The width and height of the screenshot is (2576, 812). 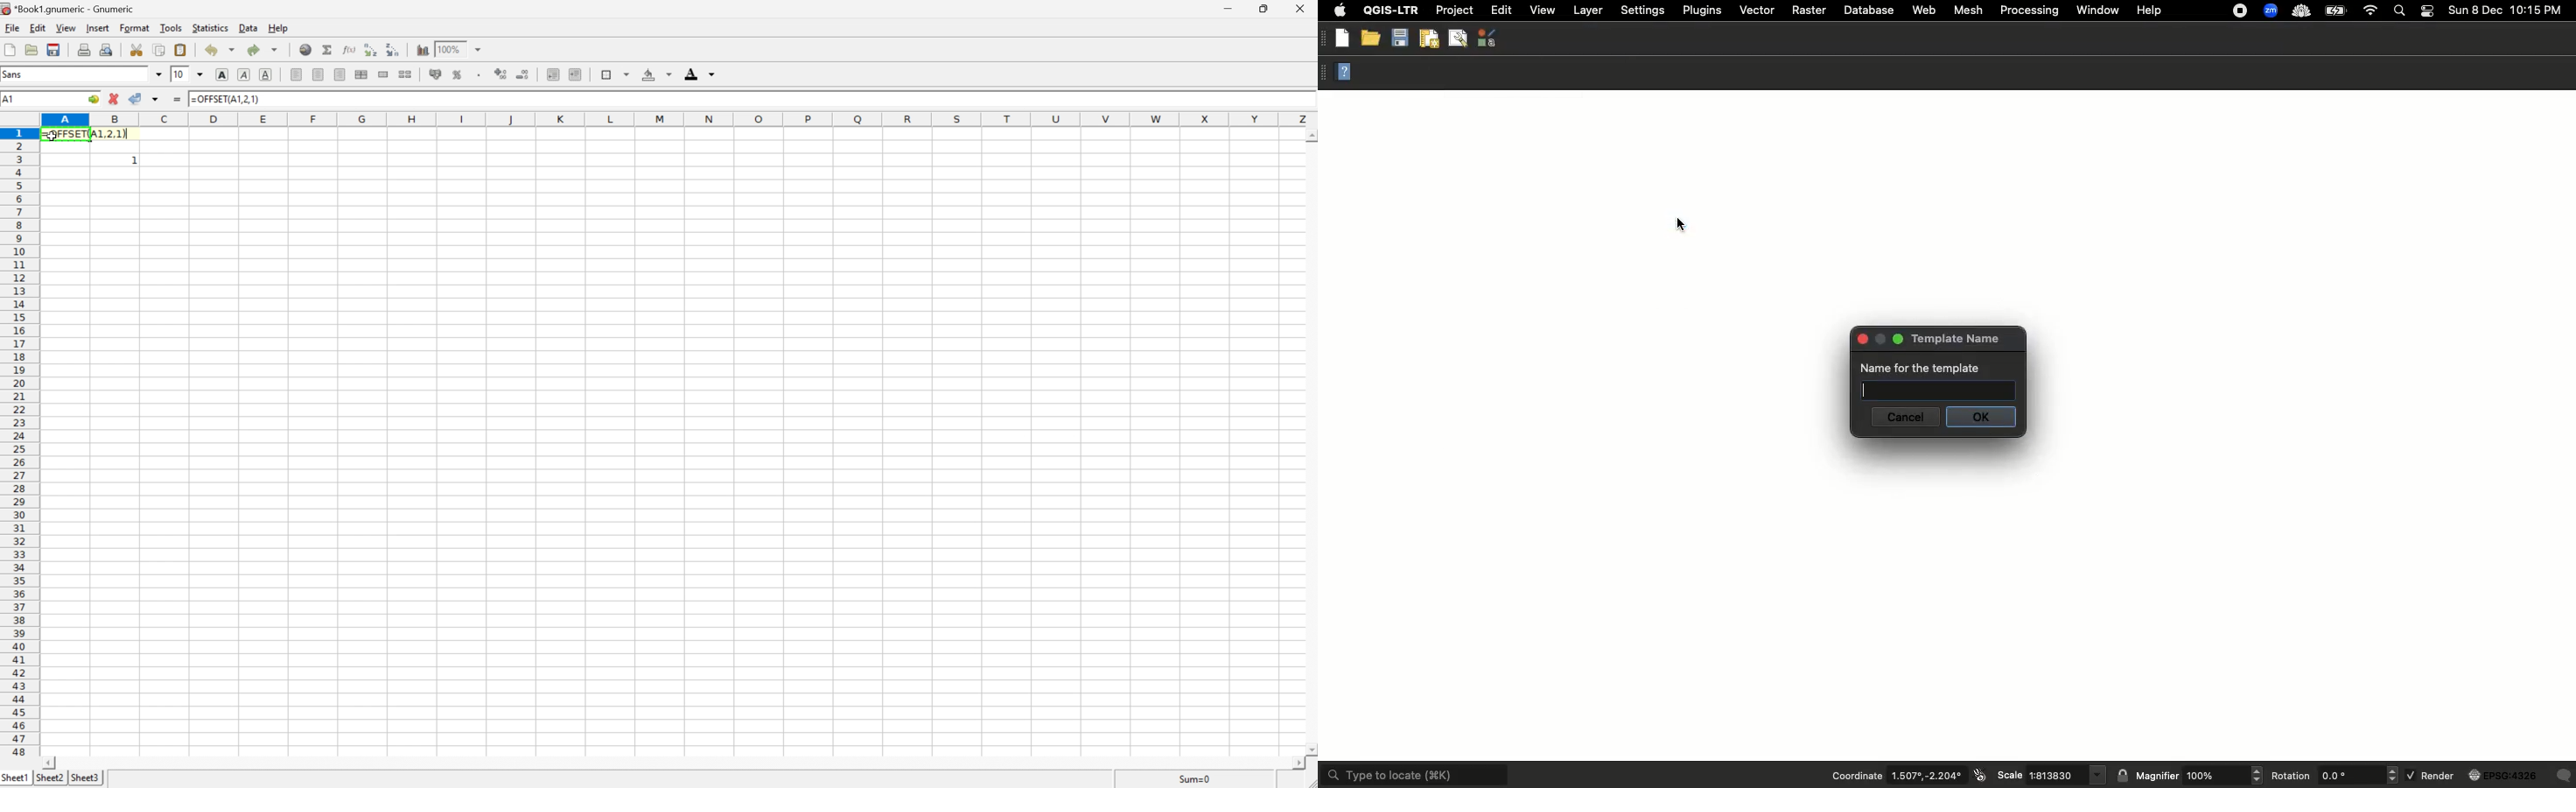 What do you see at coordinates (340, 73) in the screenshot?
I see `Align Right` at bounding box center [340, 73].